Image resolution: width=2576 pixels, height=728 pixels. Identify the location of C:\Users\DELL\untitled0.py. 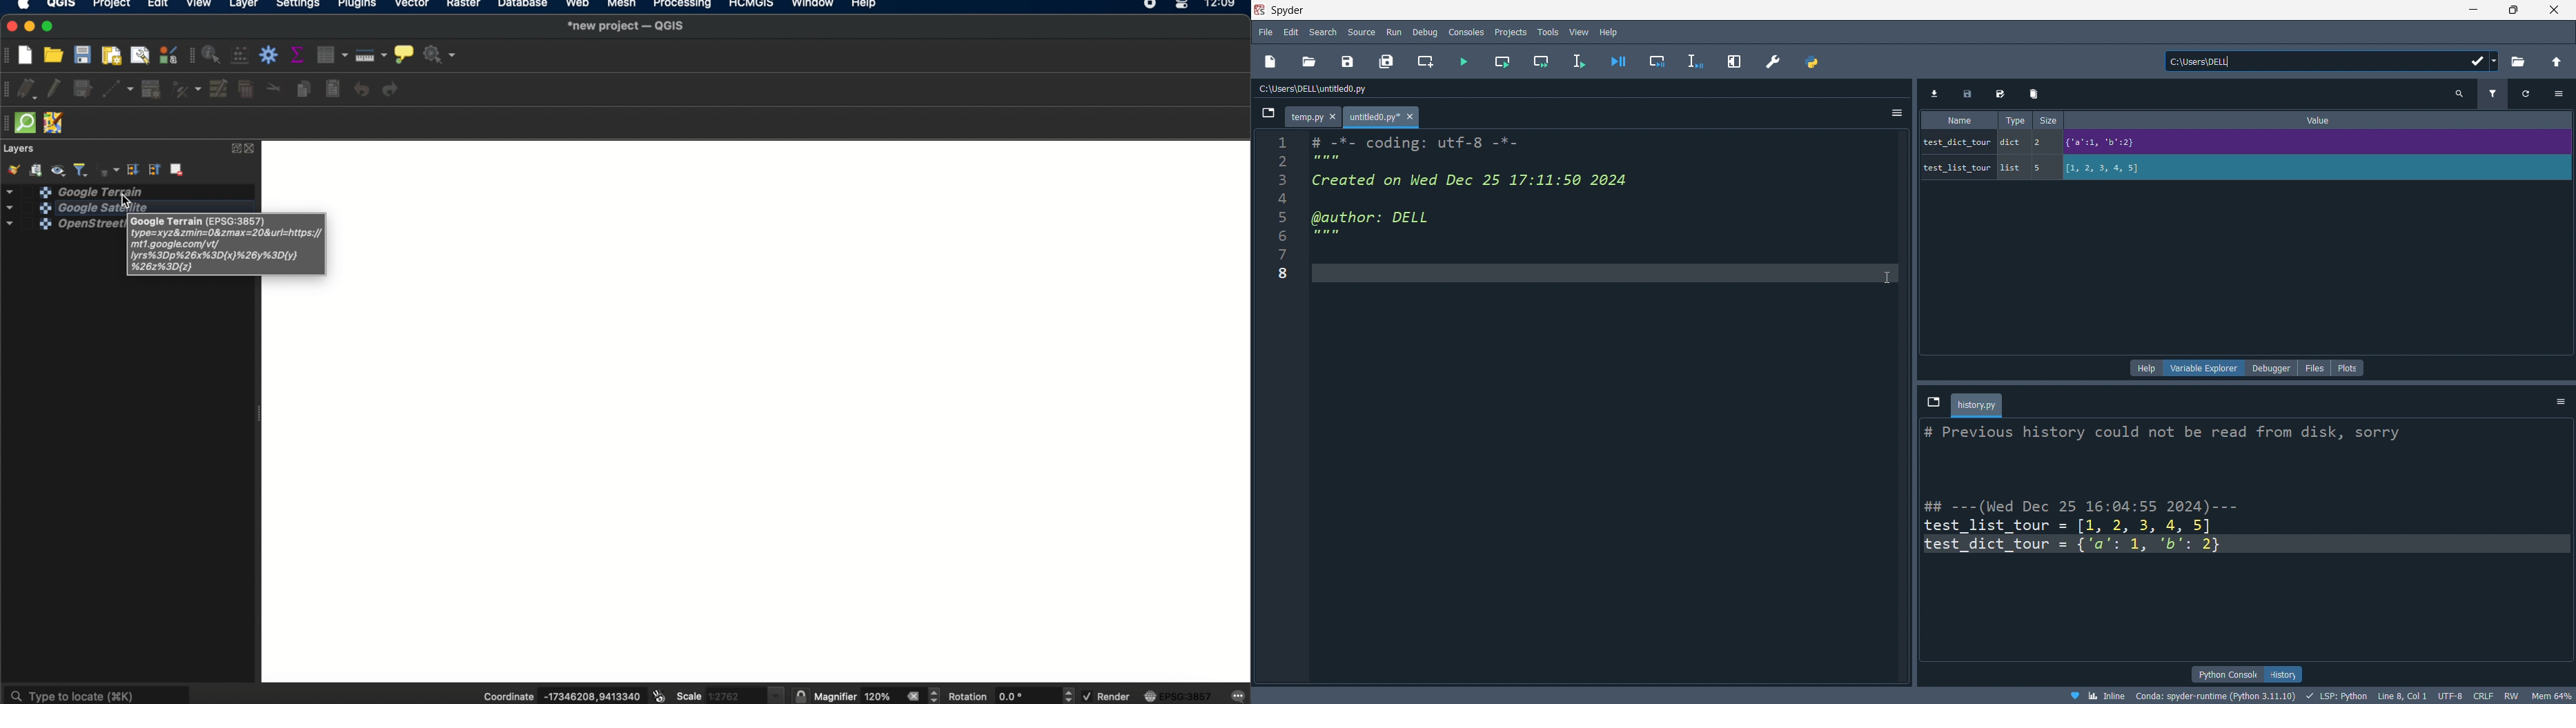
(1330, 90).